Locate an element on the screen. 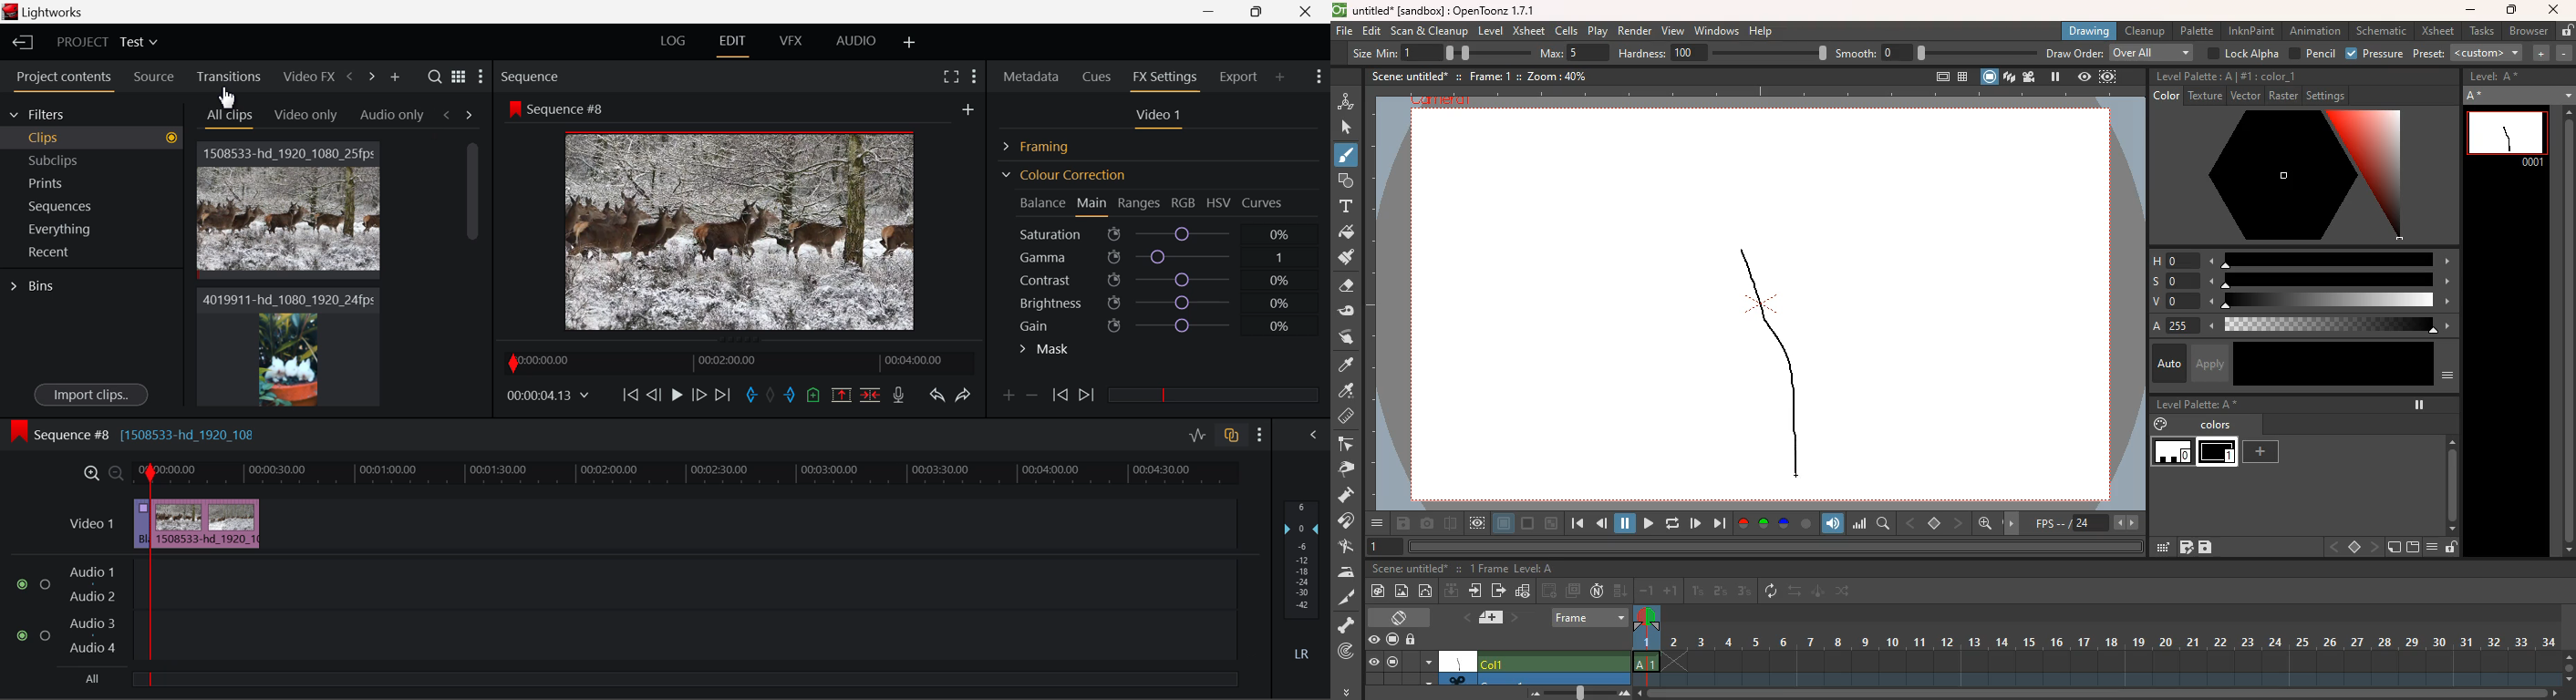 Image resolution: width=2576 pixels, height=700 pixels. Background changed is located at coordinates (744, 218).